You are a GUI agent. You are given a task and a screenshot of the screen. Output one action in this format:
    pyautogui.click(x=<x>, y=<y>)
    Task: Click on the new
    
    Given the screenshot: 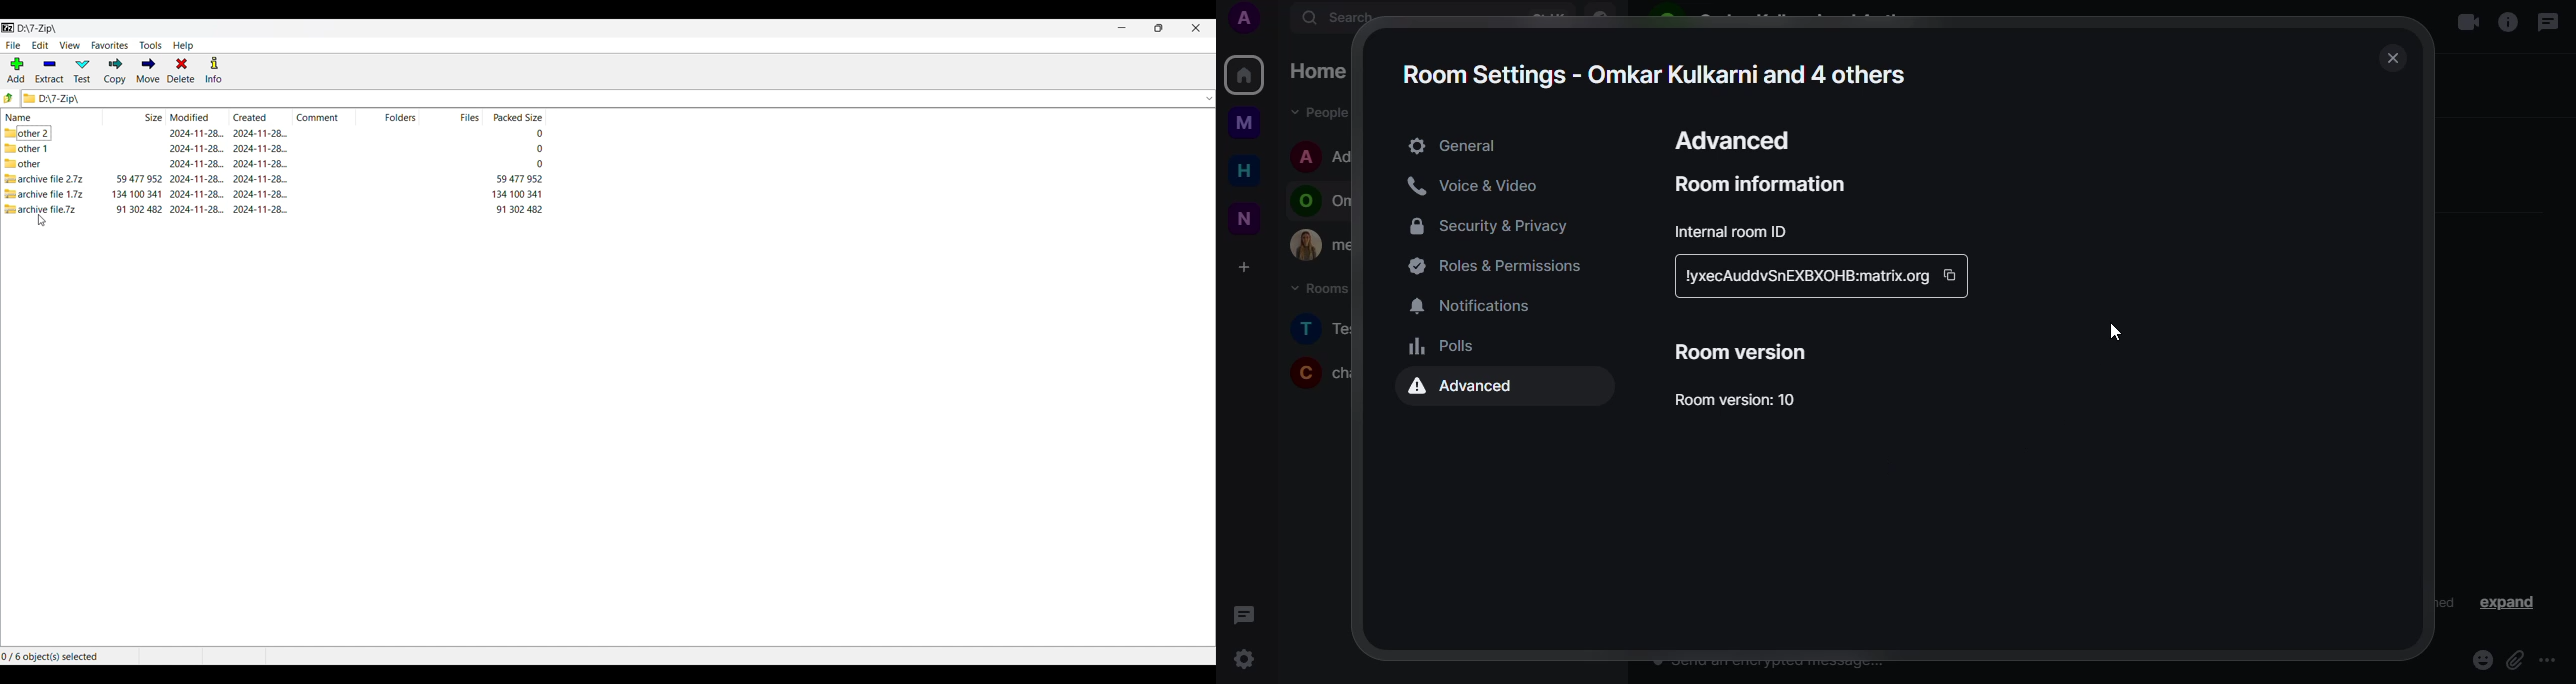 What is the action you would take?
    pyautogui.click(x=1245, y=217)
    